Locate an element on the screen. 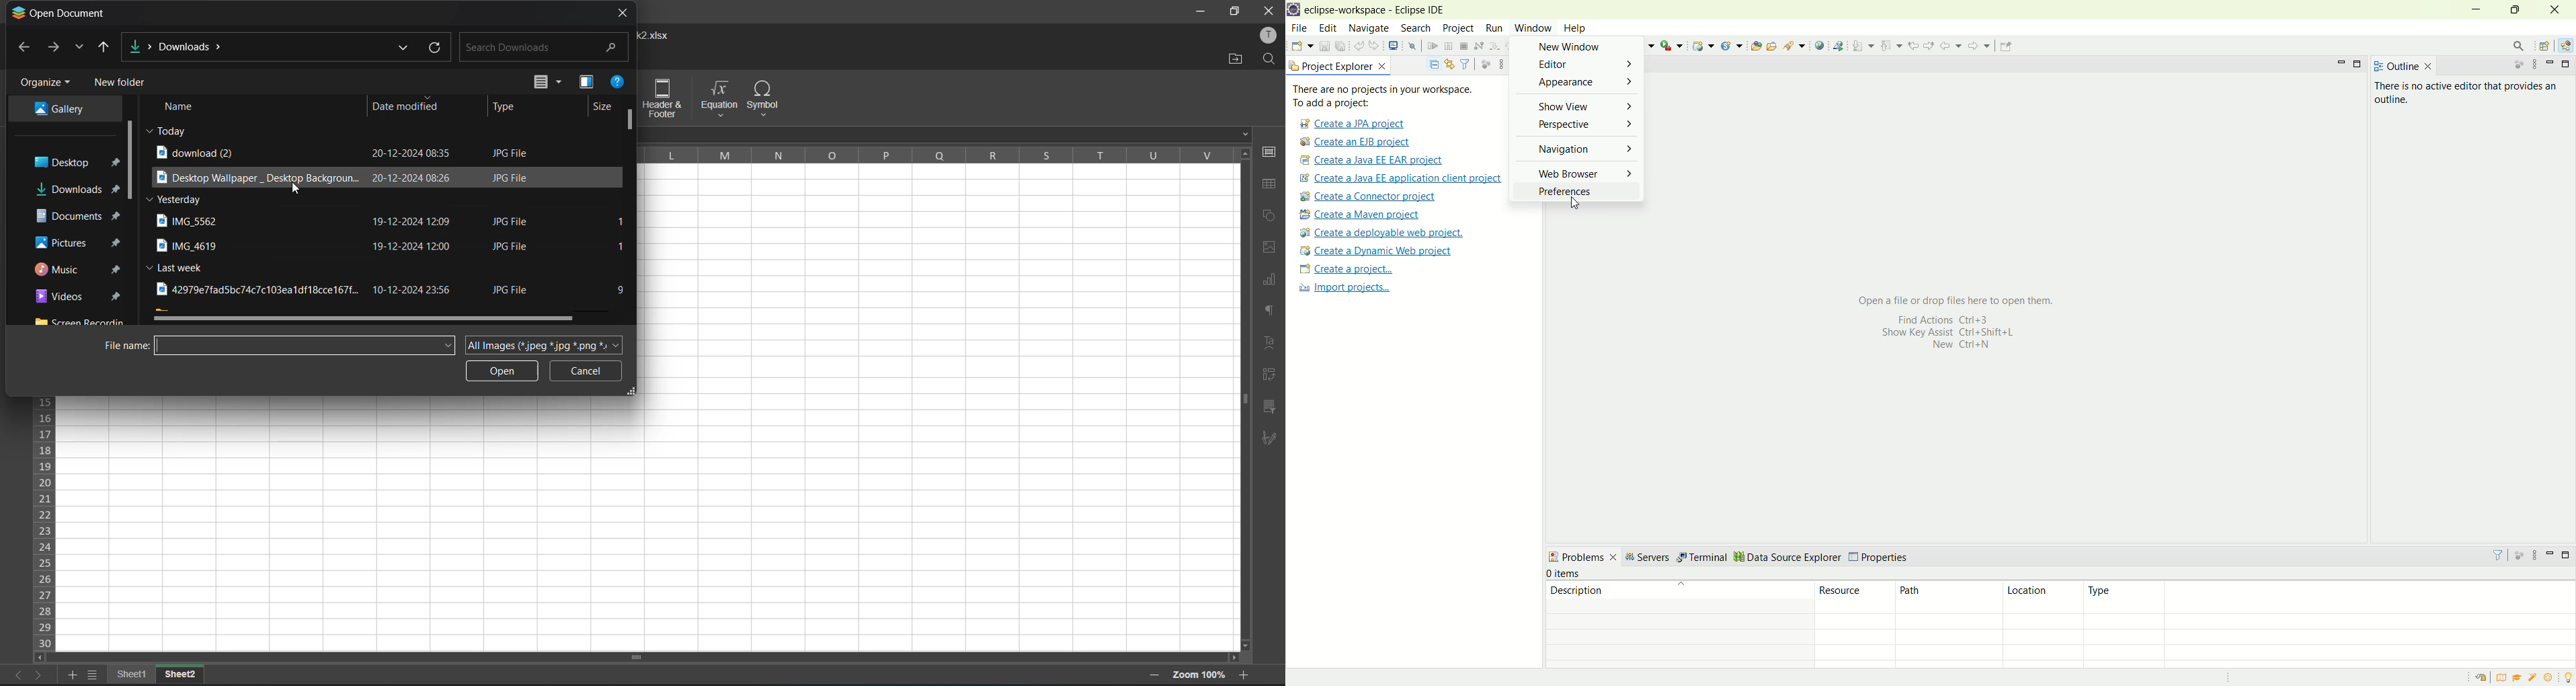 The height and width of the screenshot is (700, 2576). open task is located at coordinates (1771, 44).